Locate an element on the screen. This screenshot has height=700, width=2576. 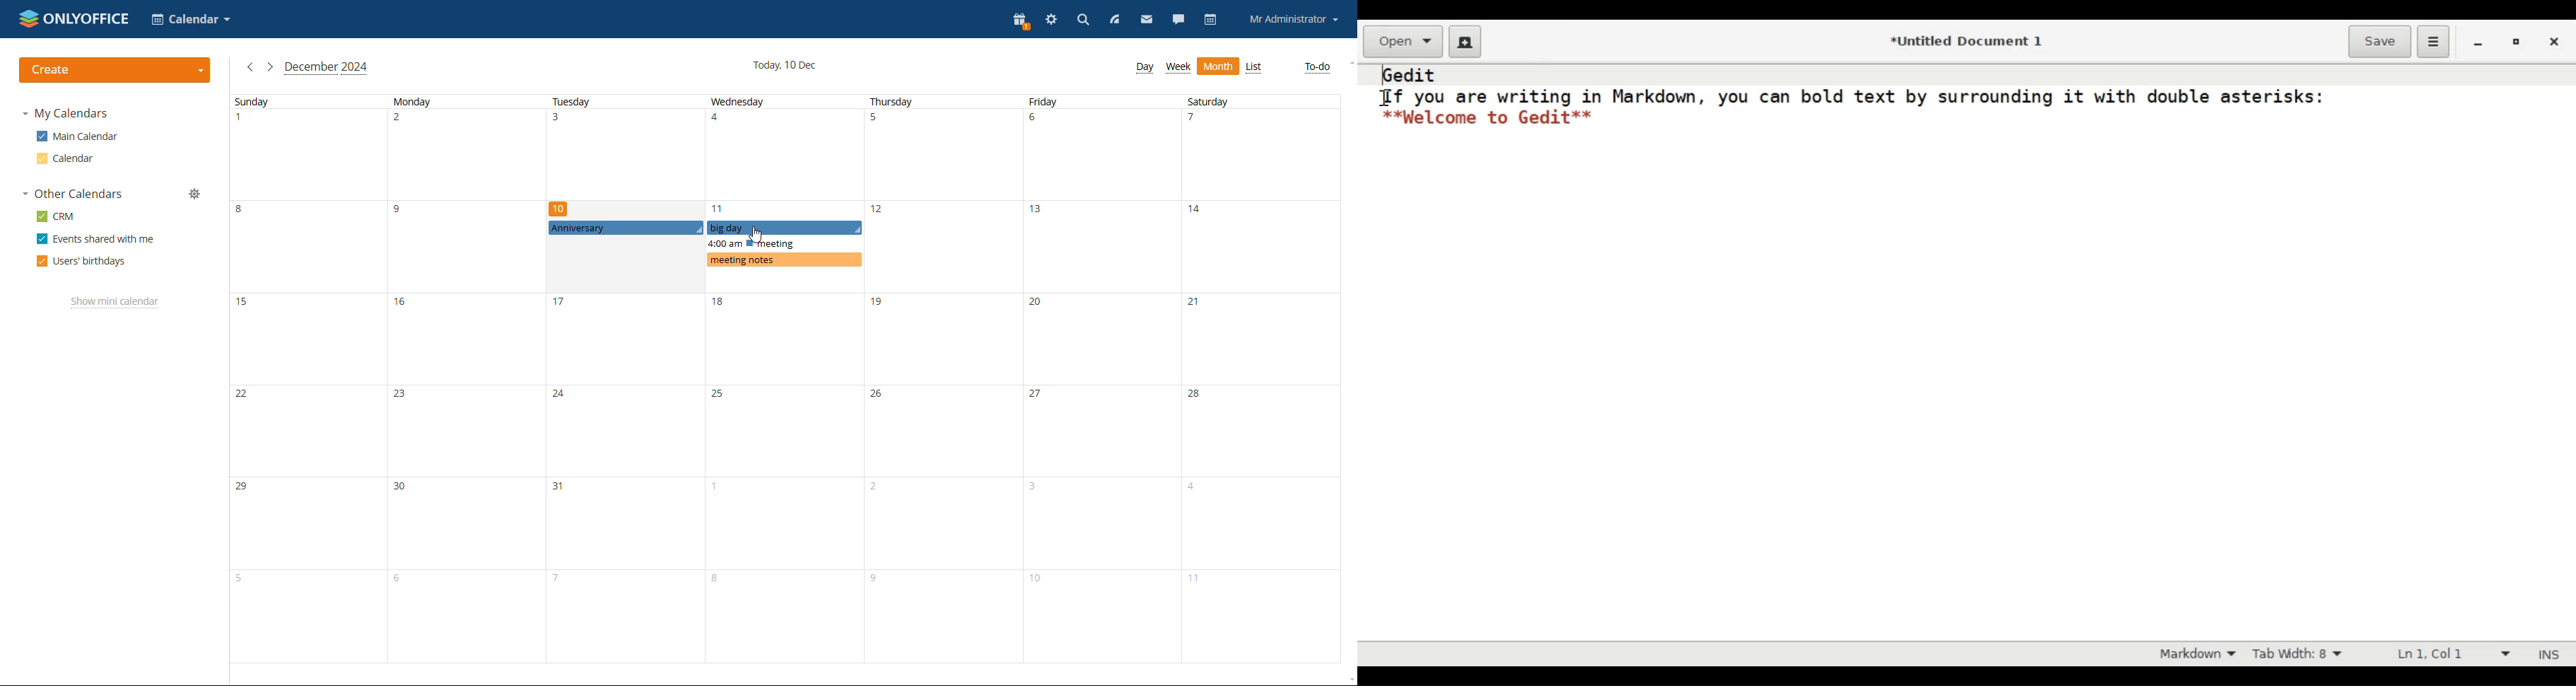
*Untitled Document 1 is located at coordinates (1966, 42).